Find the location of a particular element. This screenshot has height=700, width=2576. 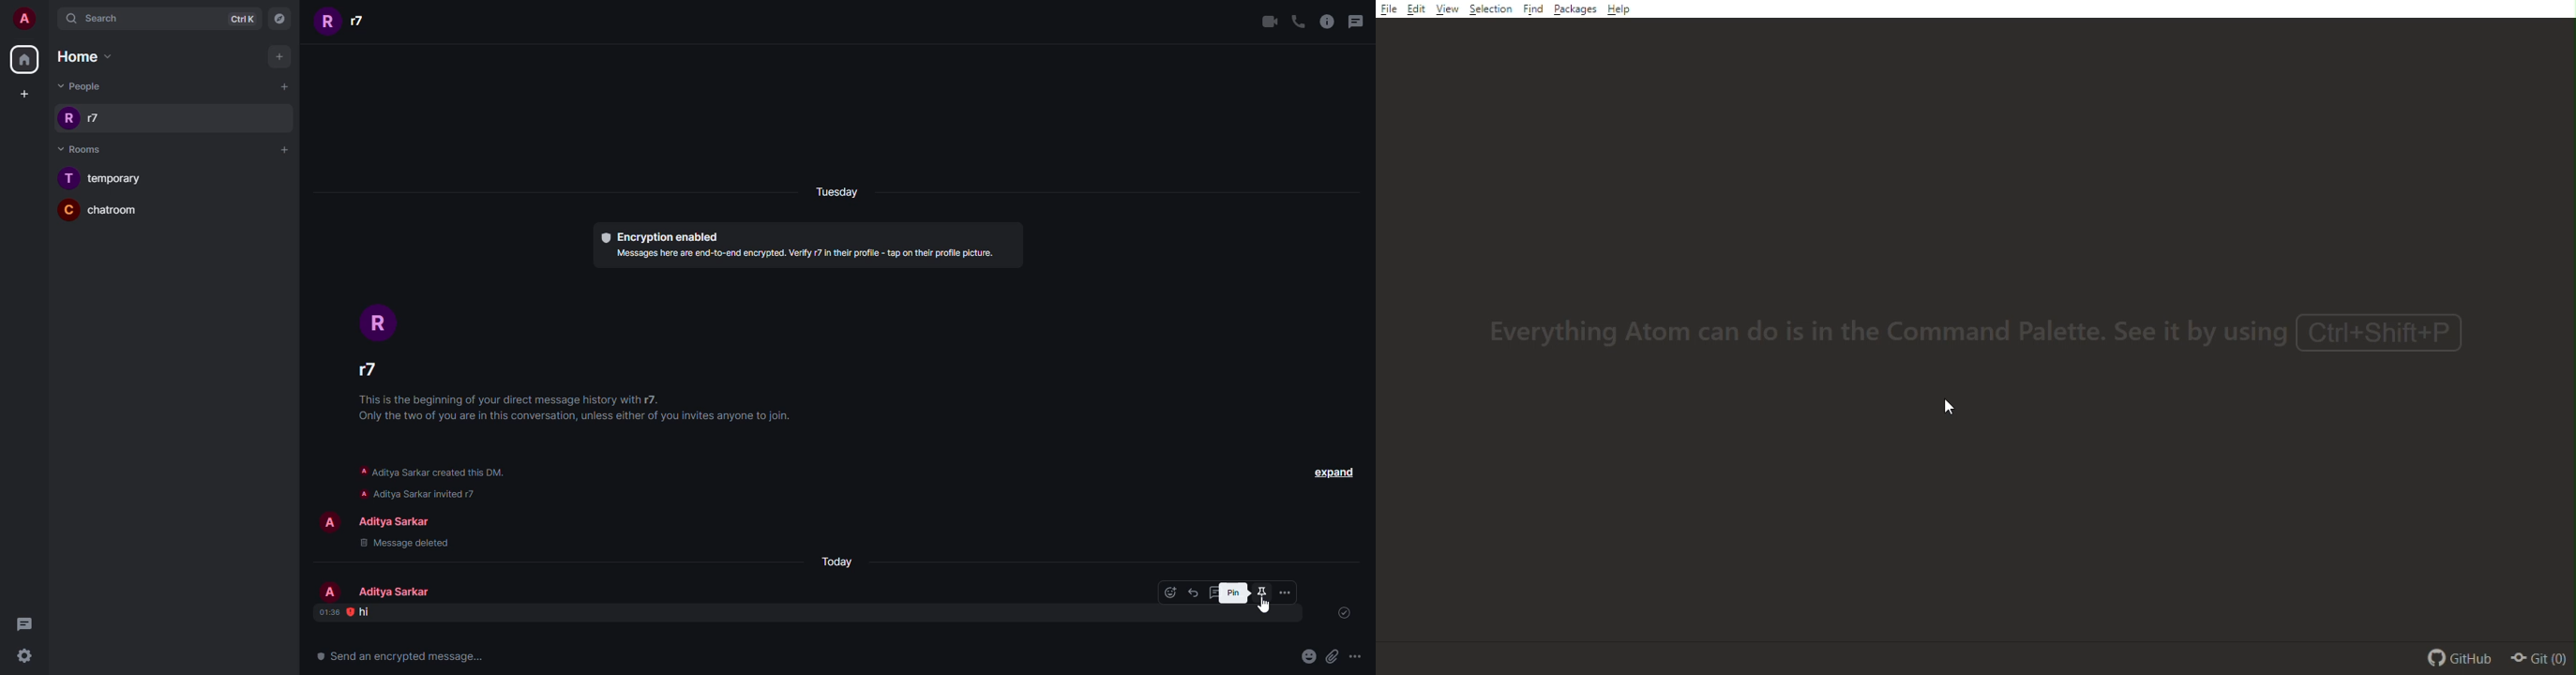

emoji is located at coordinates (1307, 656).